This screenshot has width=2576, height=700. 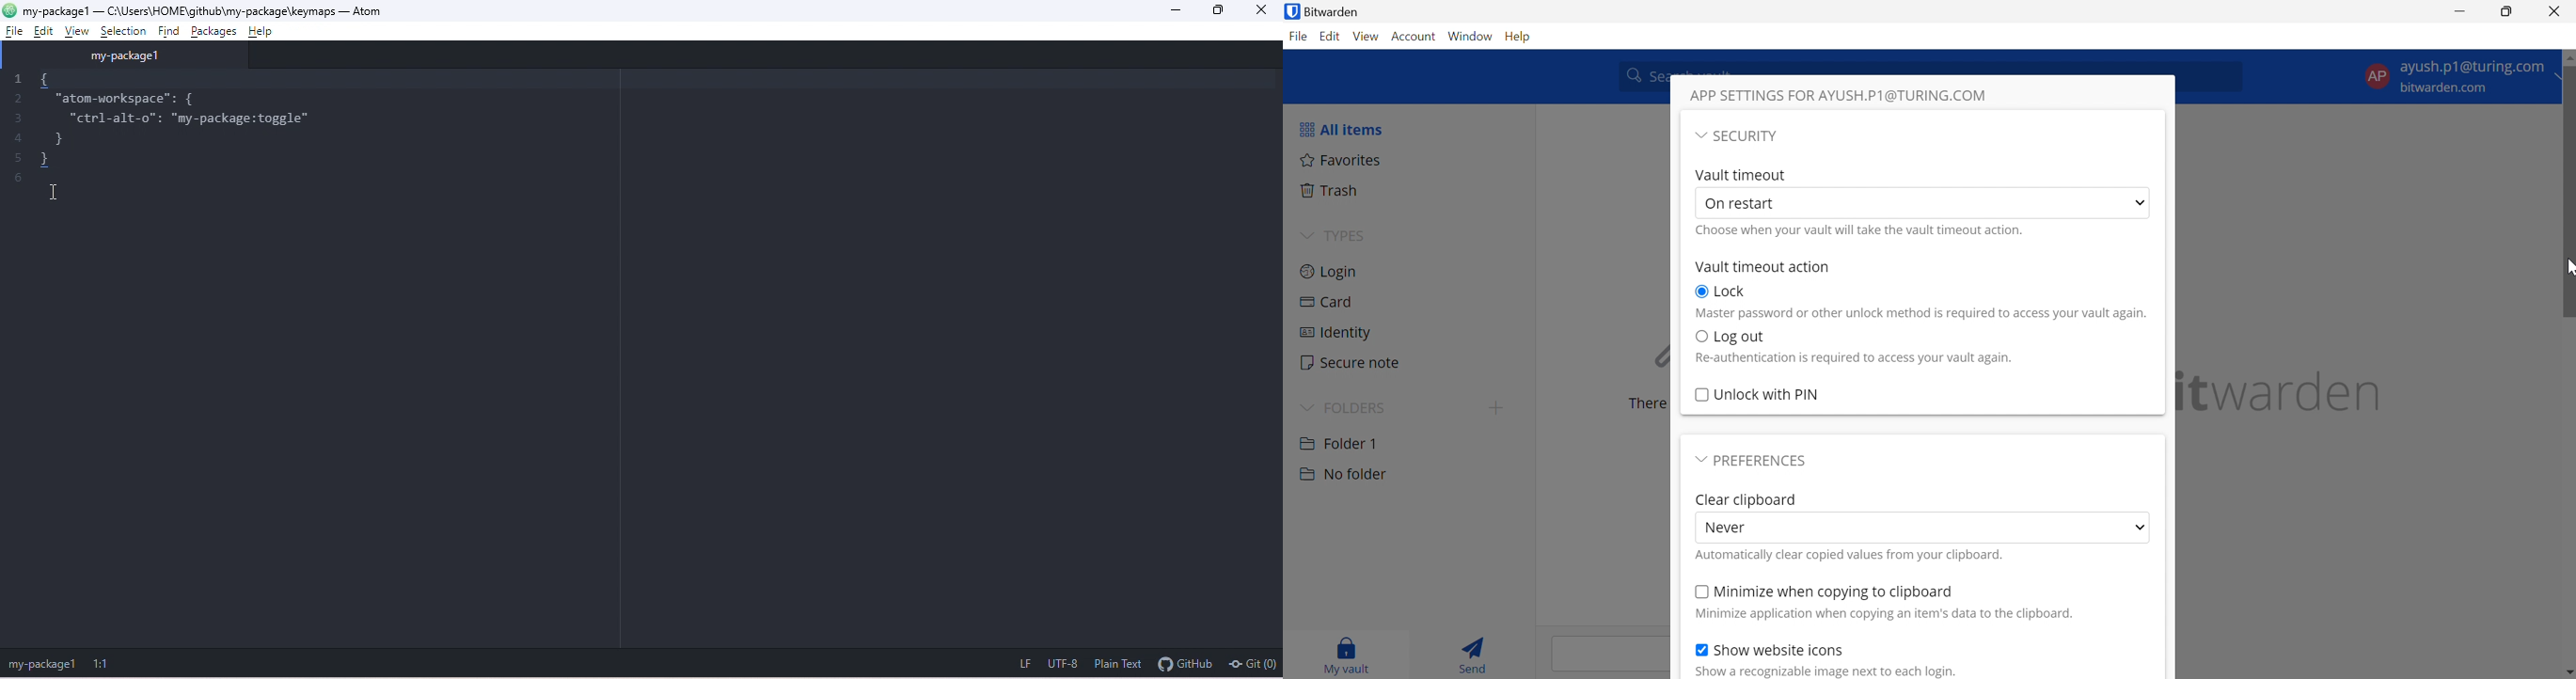 I want to click on AP, so click(x=2376, y=75).